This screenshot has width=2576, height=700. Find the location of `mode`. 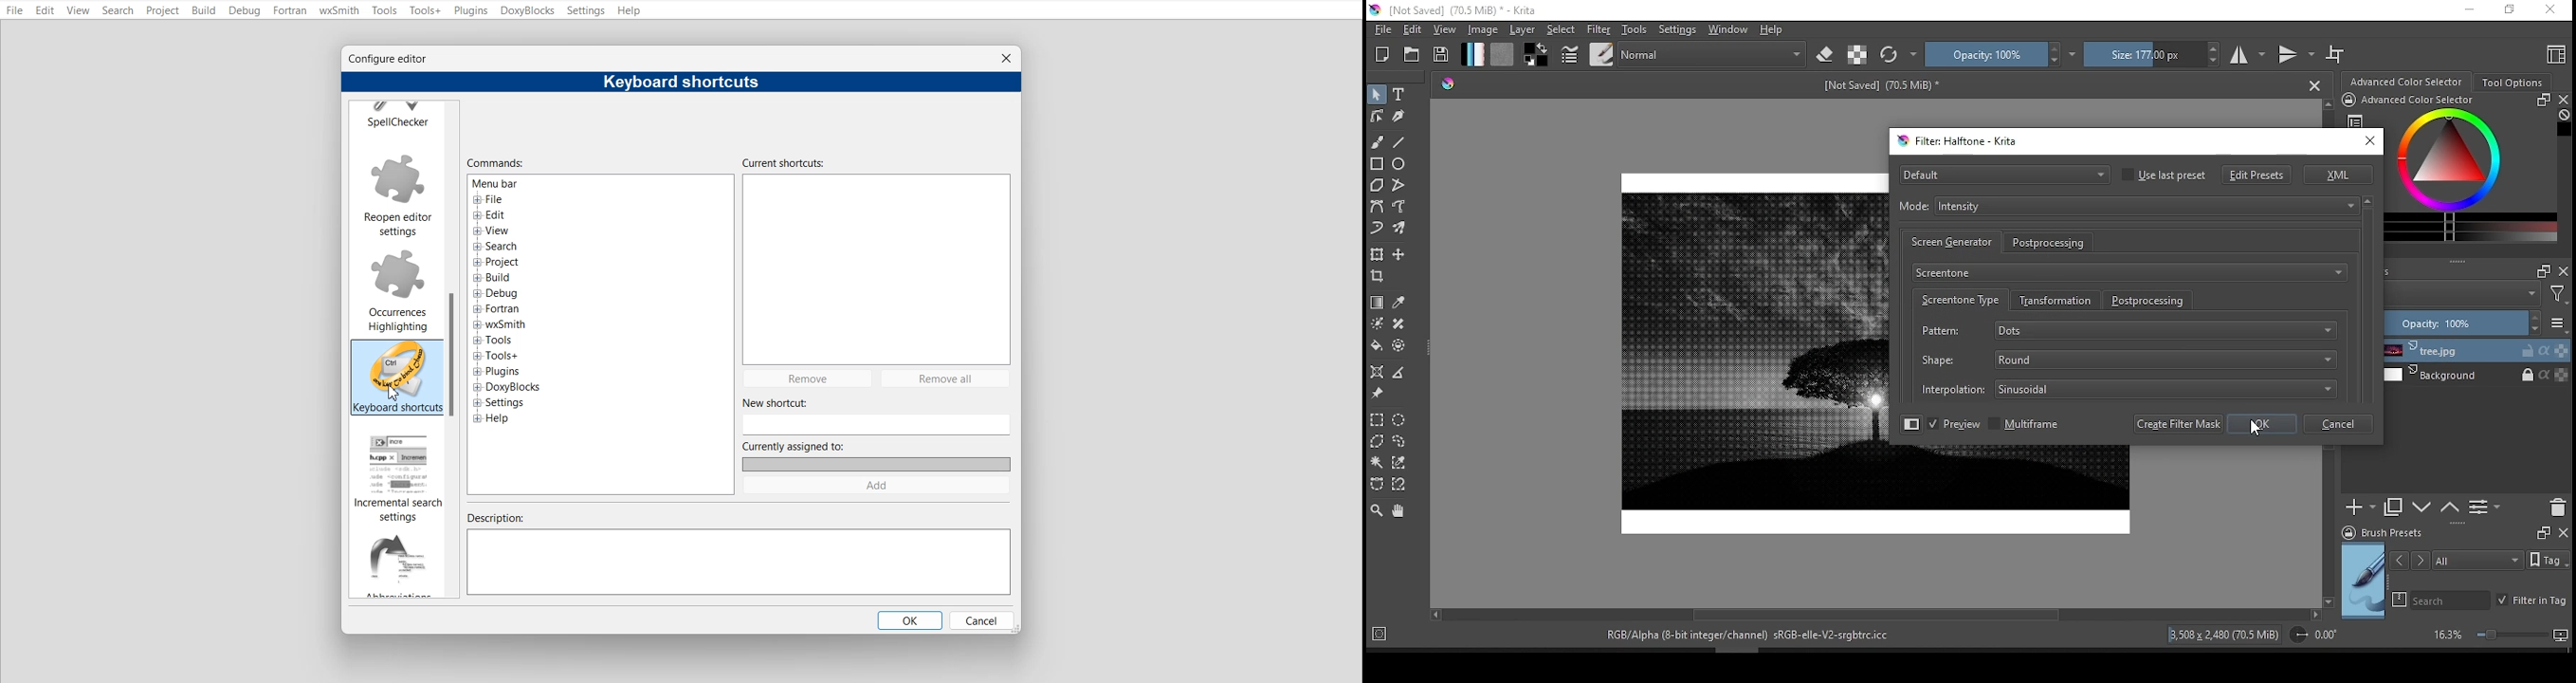

mode is located at coordinates (2125, 206).